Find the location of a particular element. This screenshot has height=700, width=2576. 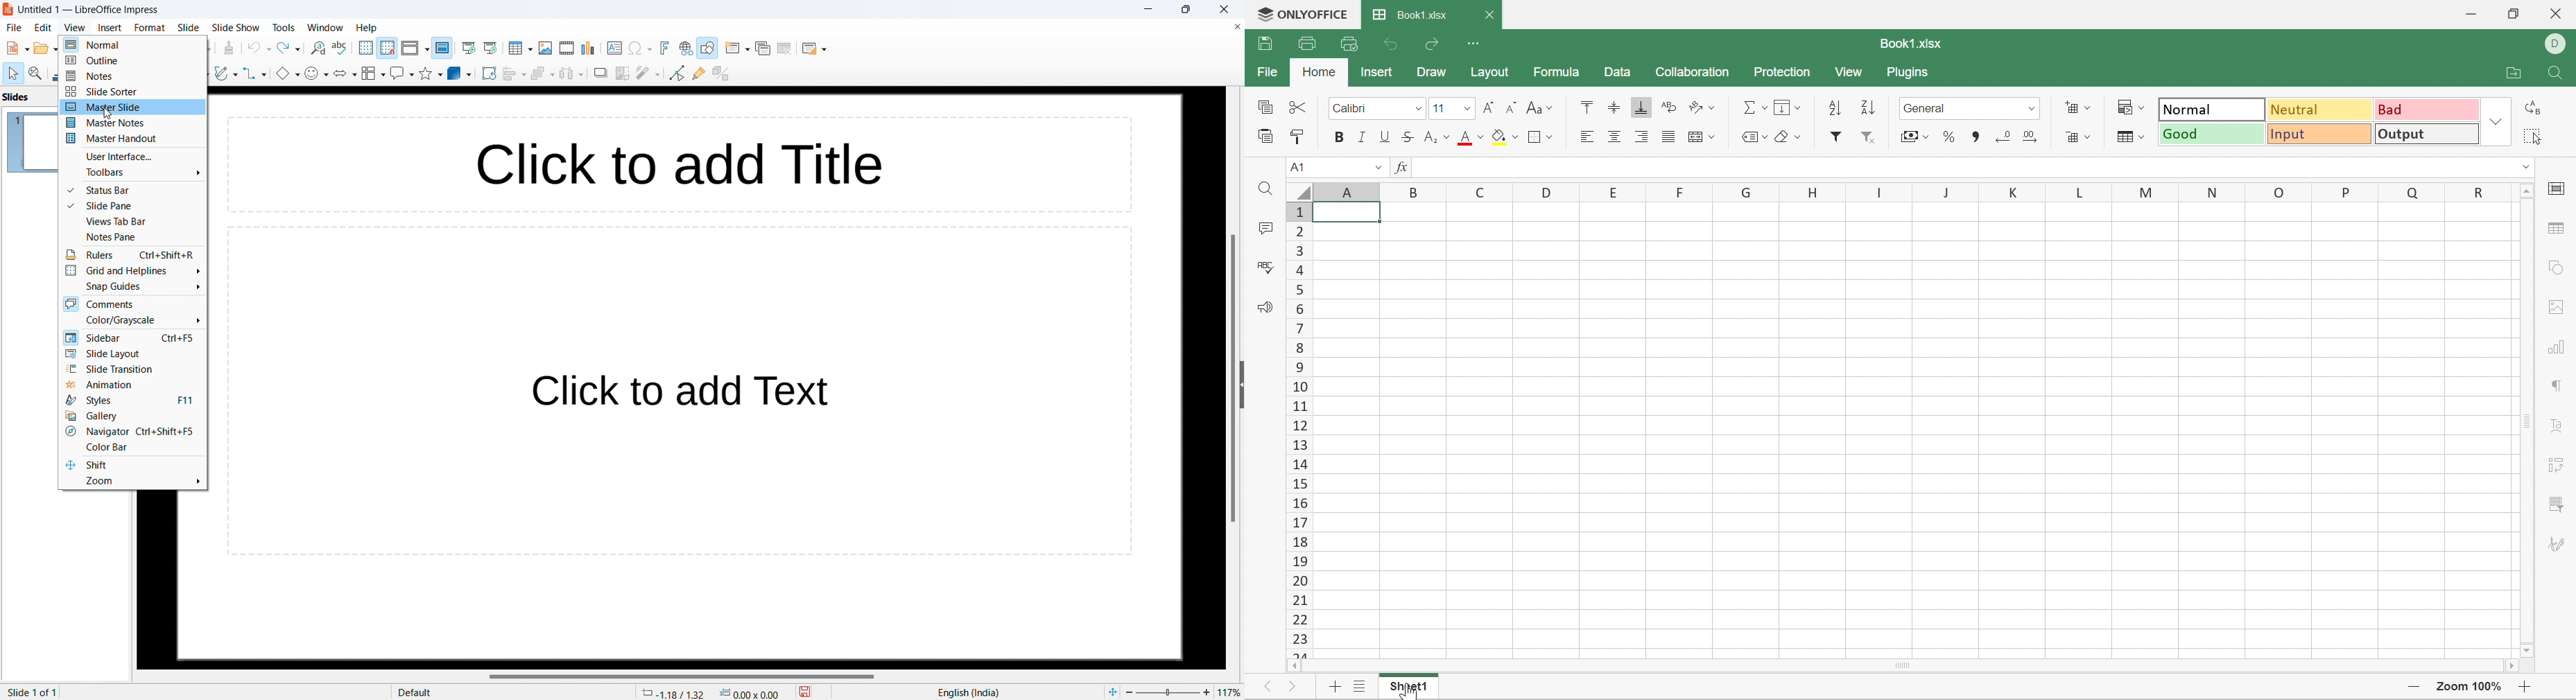

show draw functions is located at coordinates (708, 48).